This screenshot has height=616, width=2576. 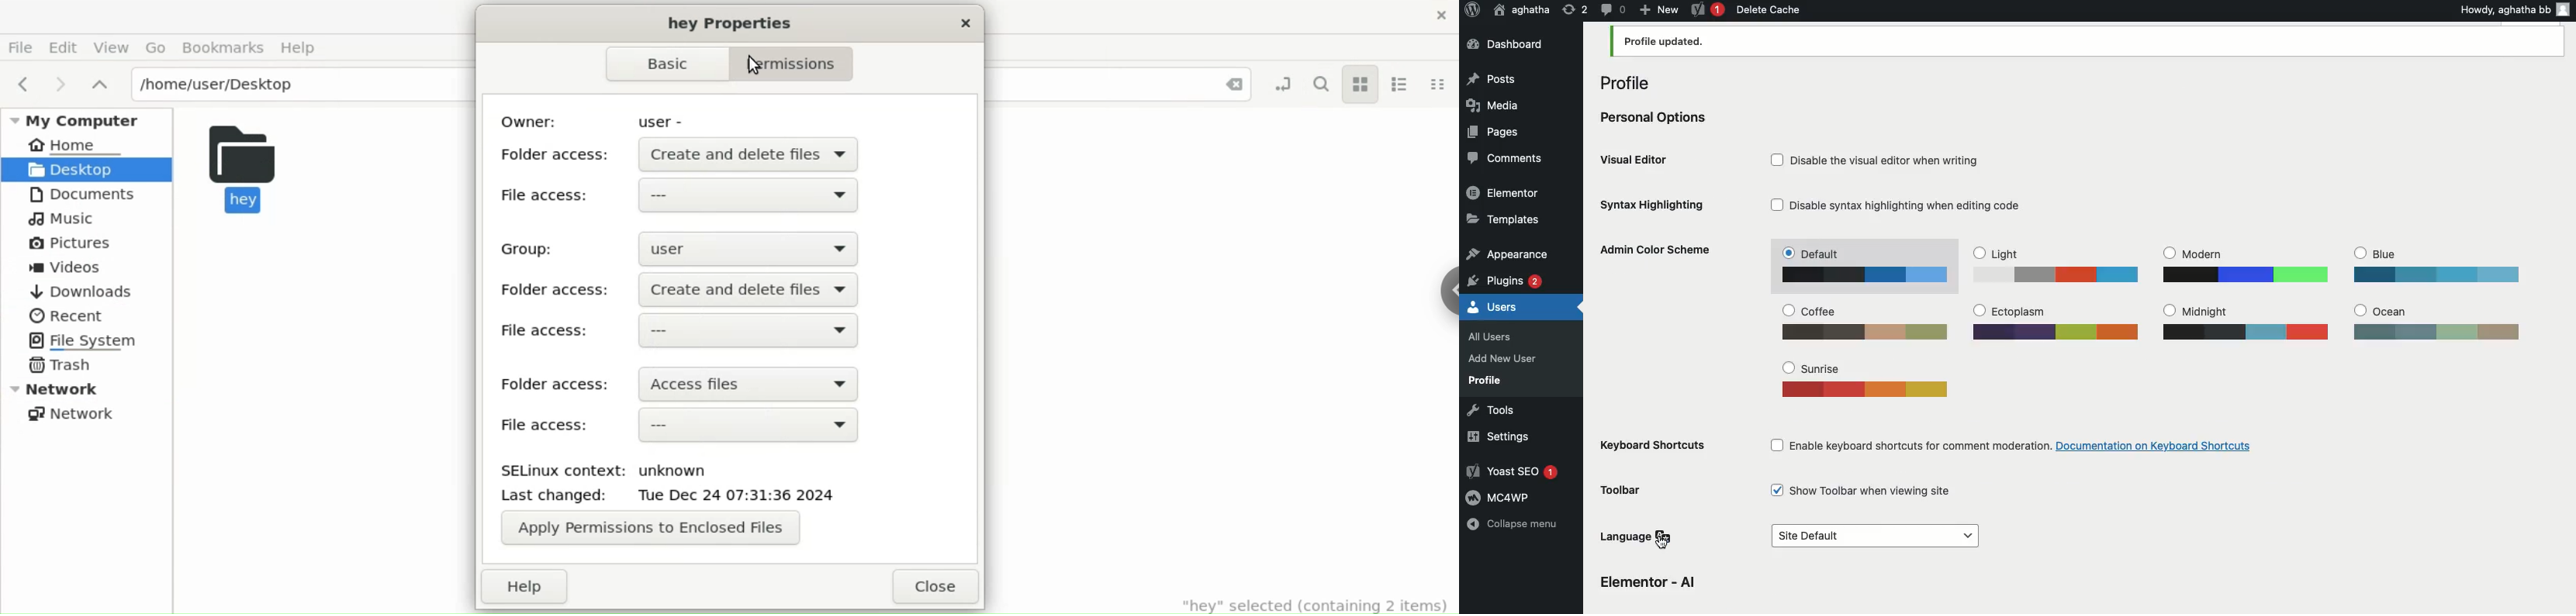 I want to click on Close, so click(x=1233, y=84).